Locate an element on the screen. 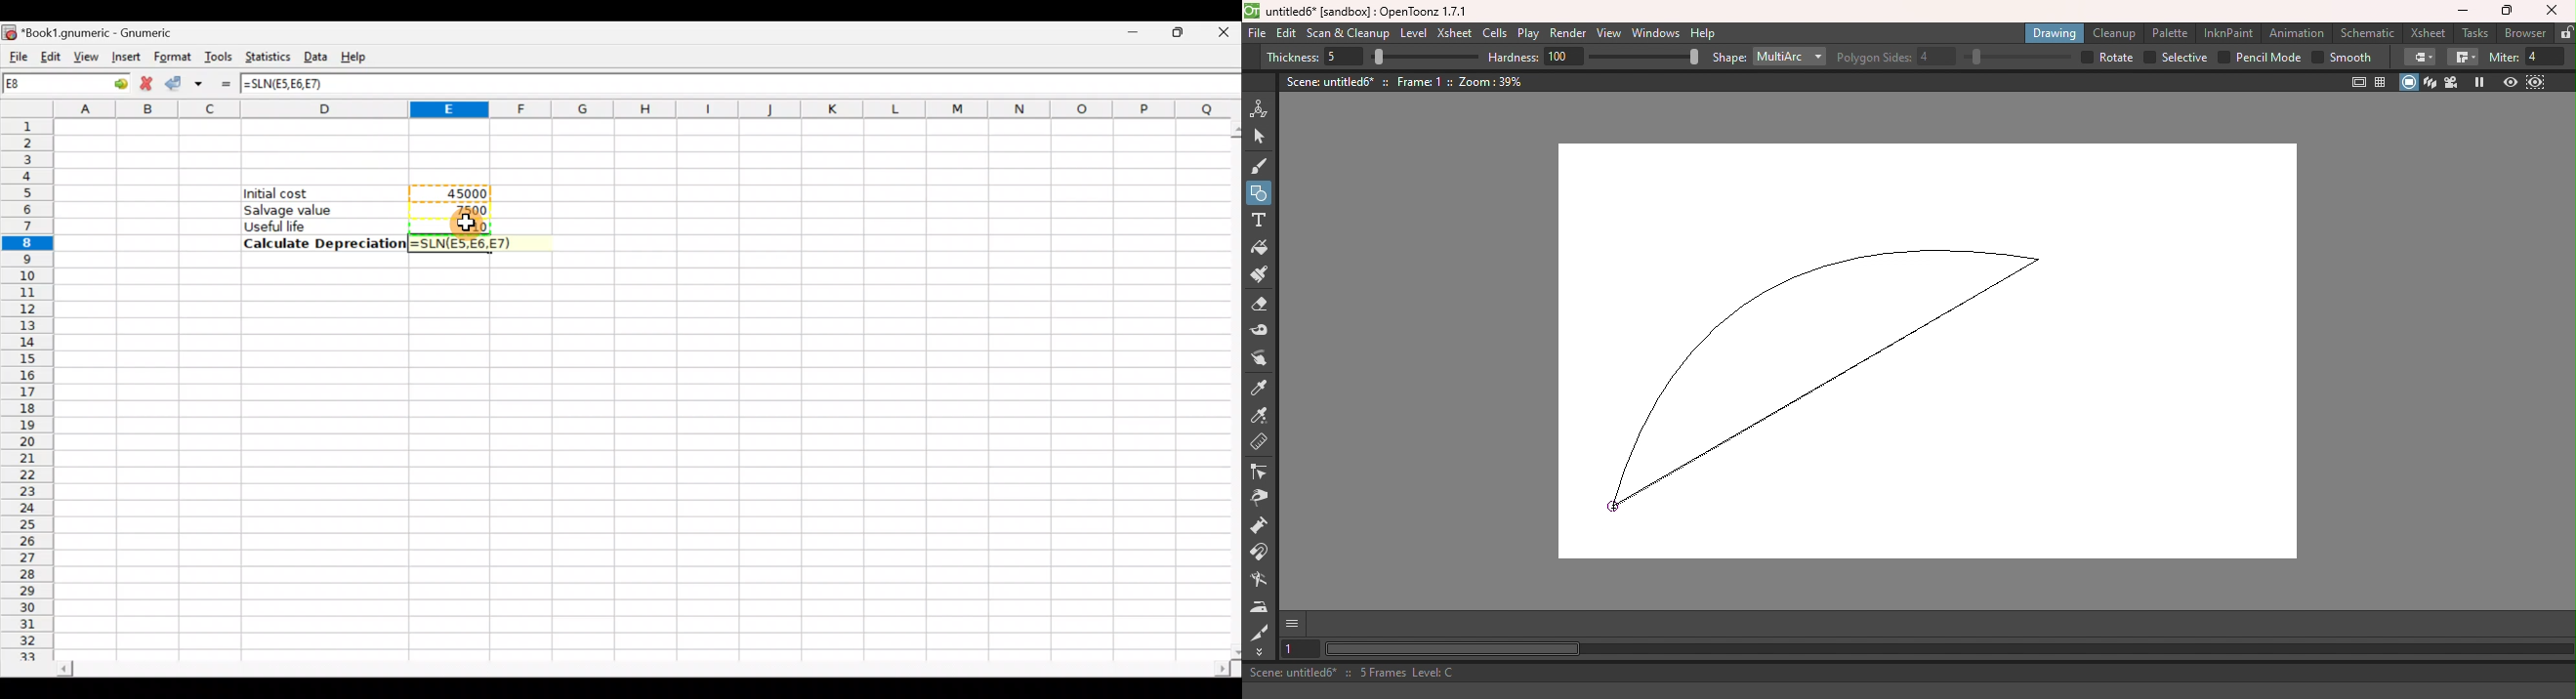  untitled6* [sandbox] : OpenToonz 1.7.1 is located at coordinates (1358, 12).